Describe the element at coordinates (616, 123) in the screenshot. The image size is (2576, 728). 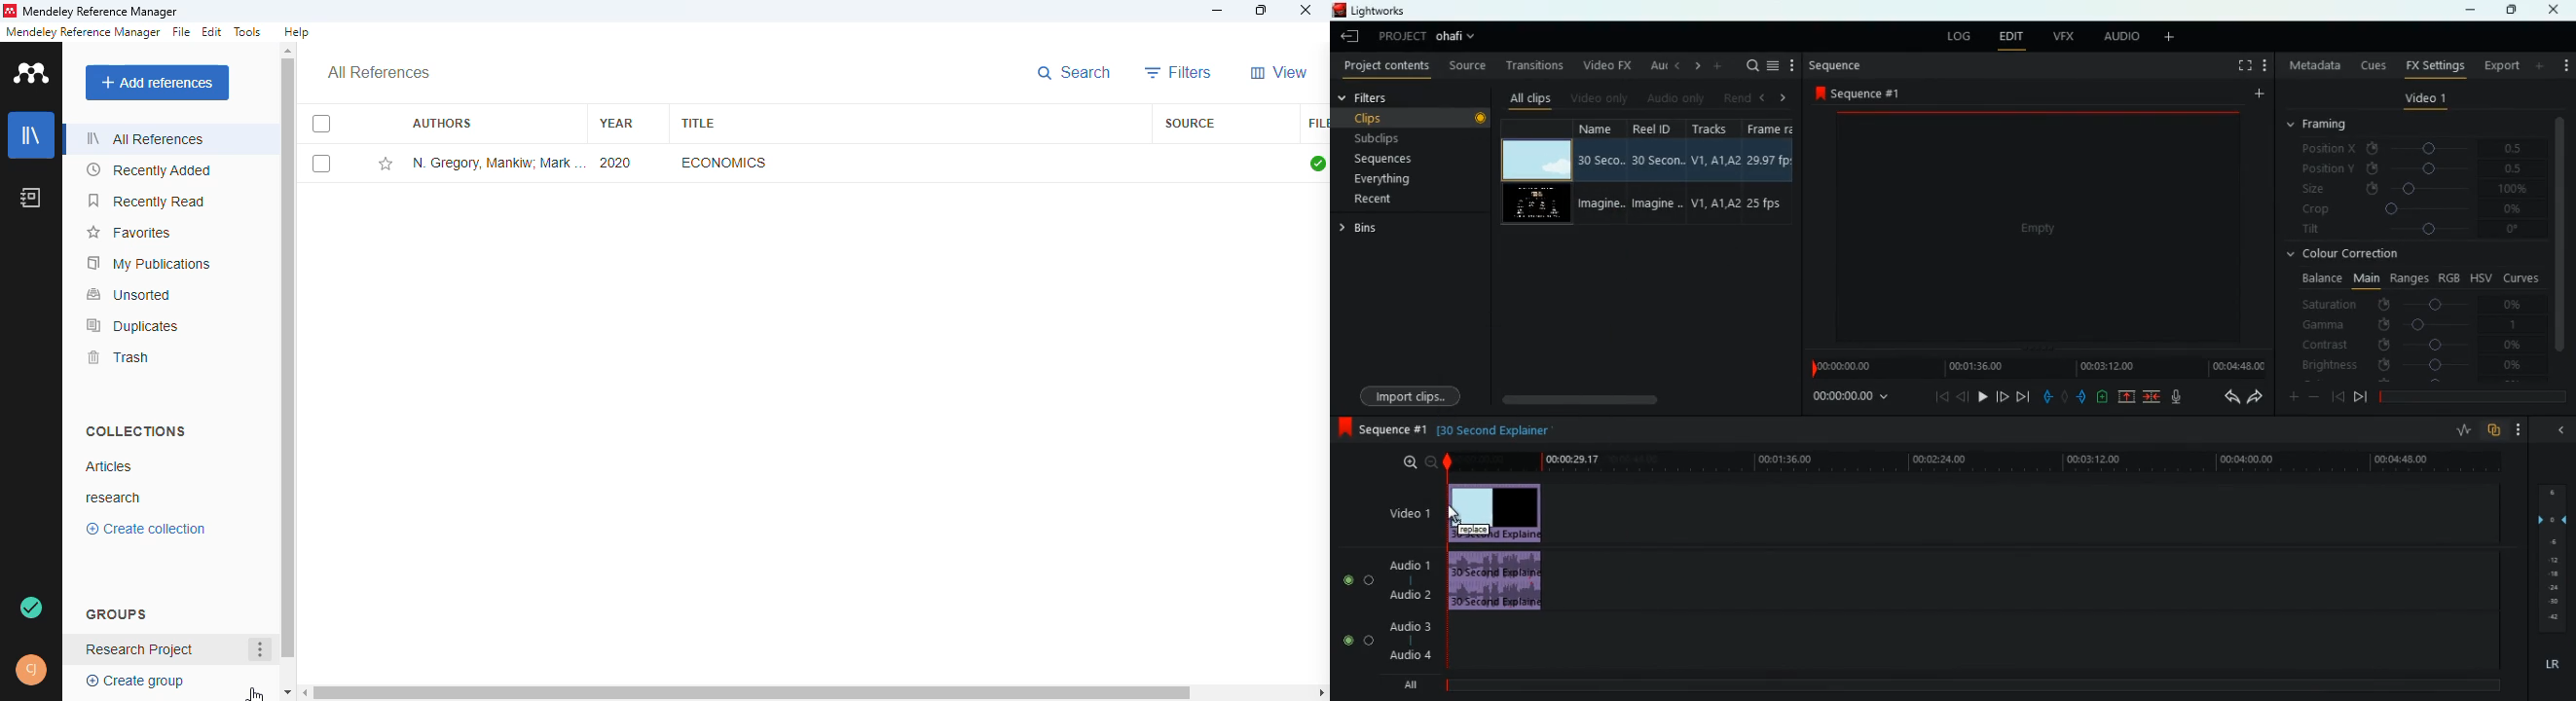
I see `year` at that location.